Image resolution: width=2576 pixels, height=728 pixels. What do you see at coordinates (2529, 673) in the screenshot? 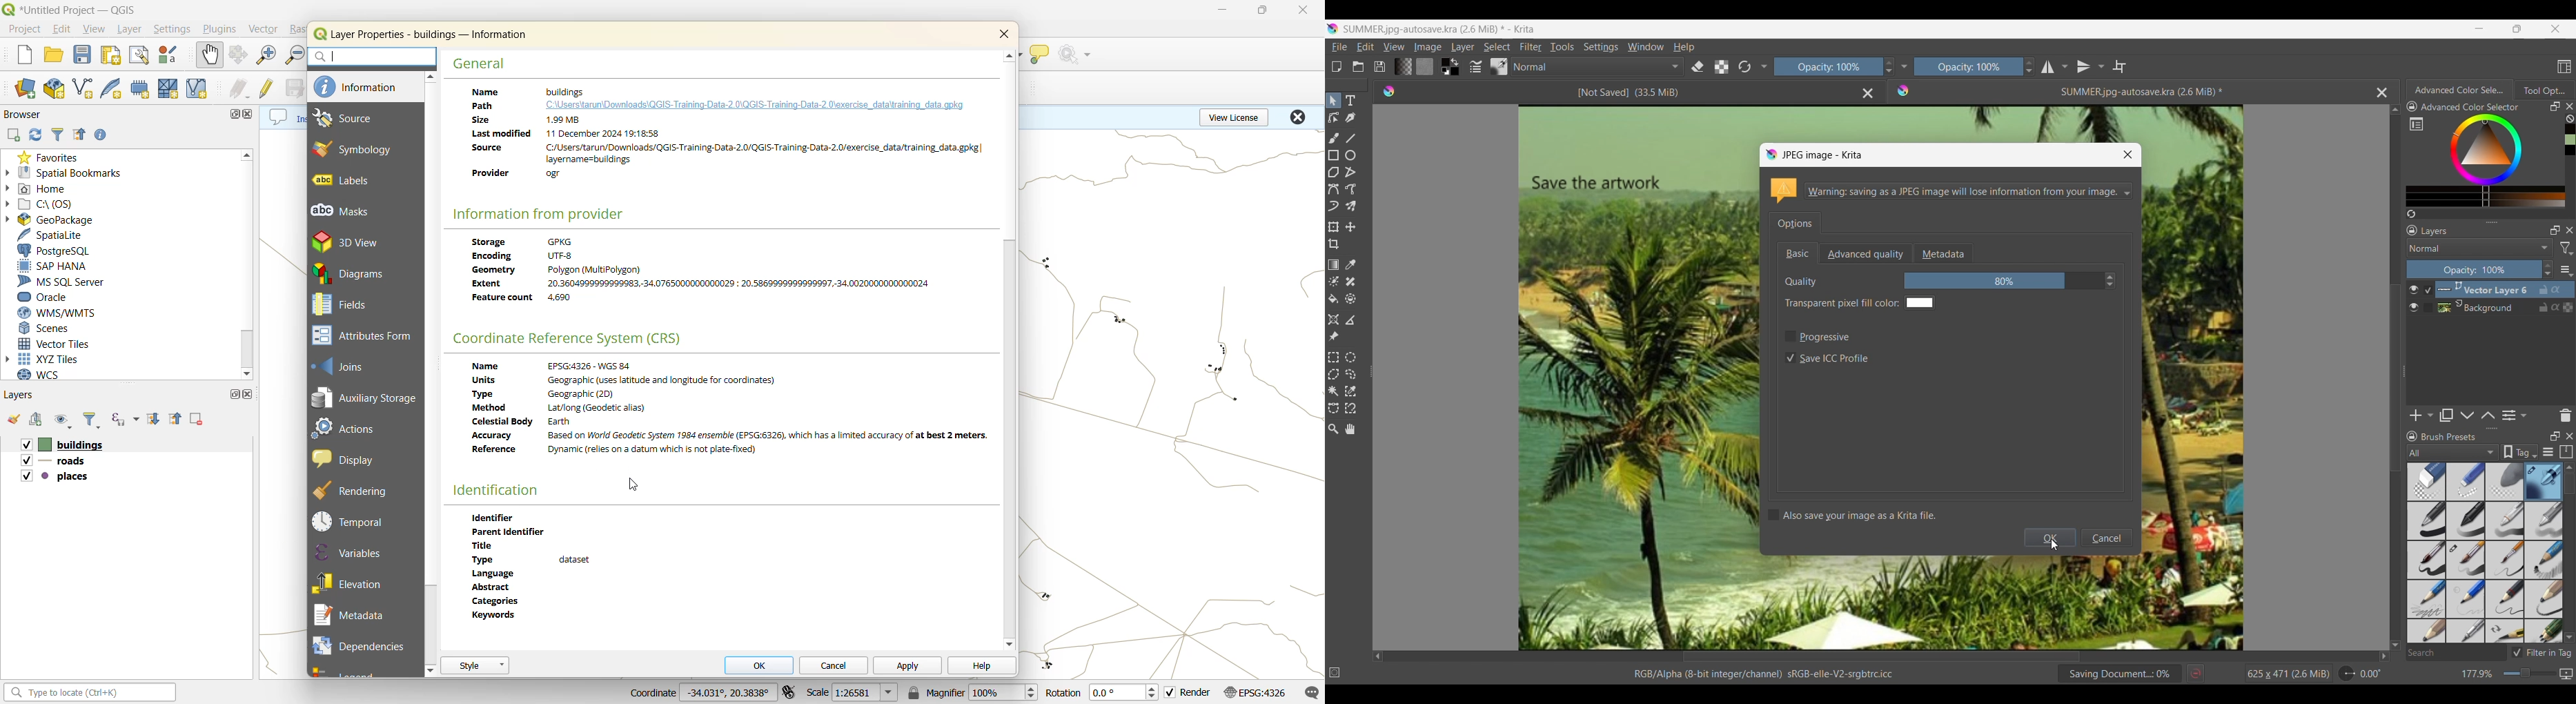
I see `Slider to change zoom` at bounding box center [2529, 673].